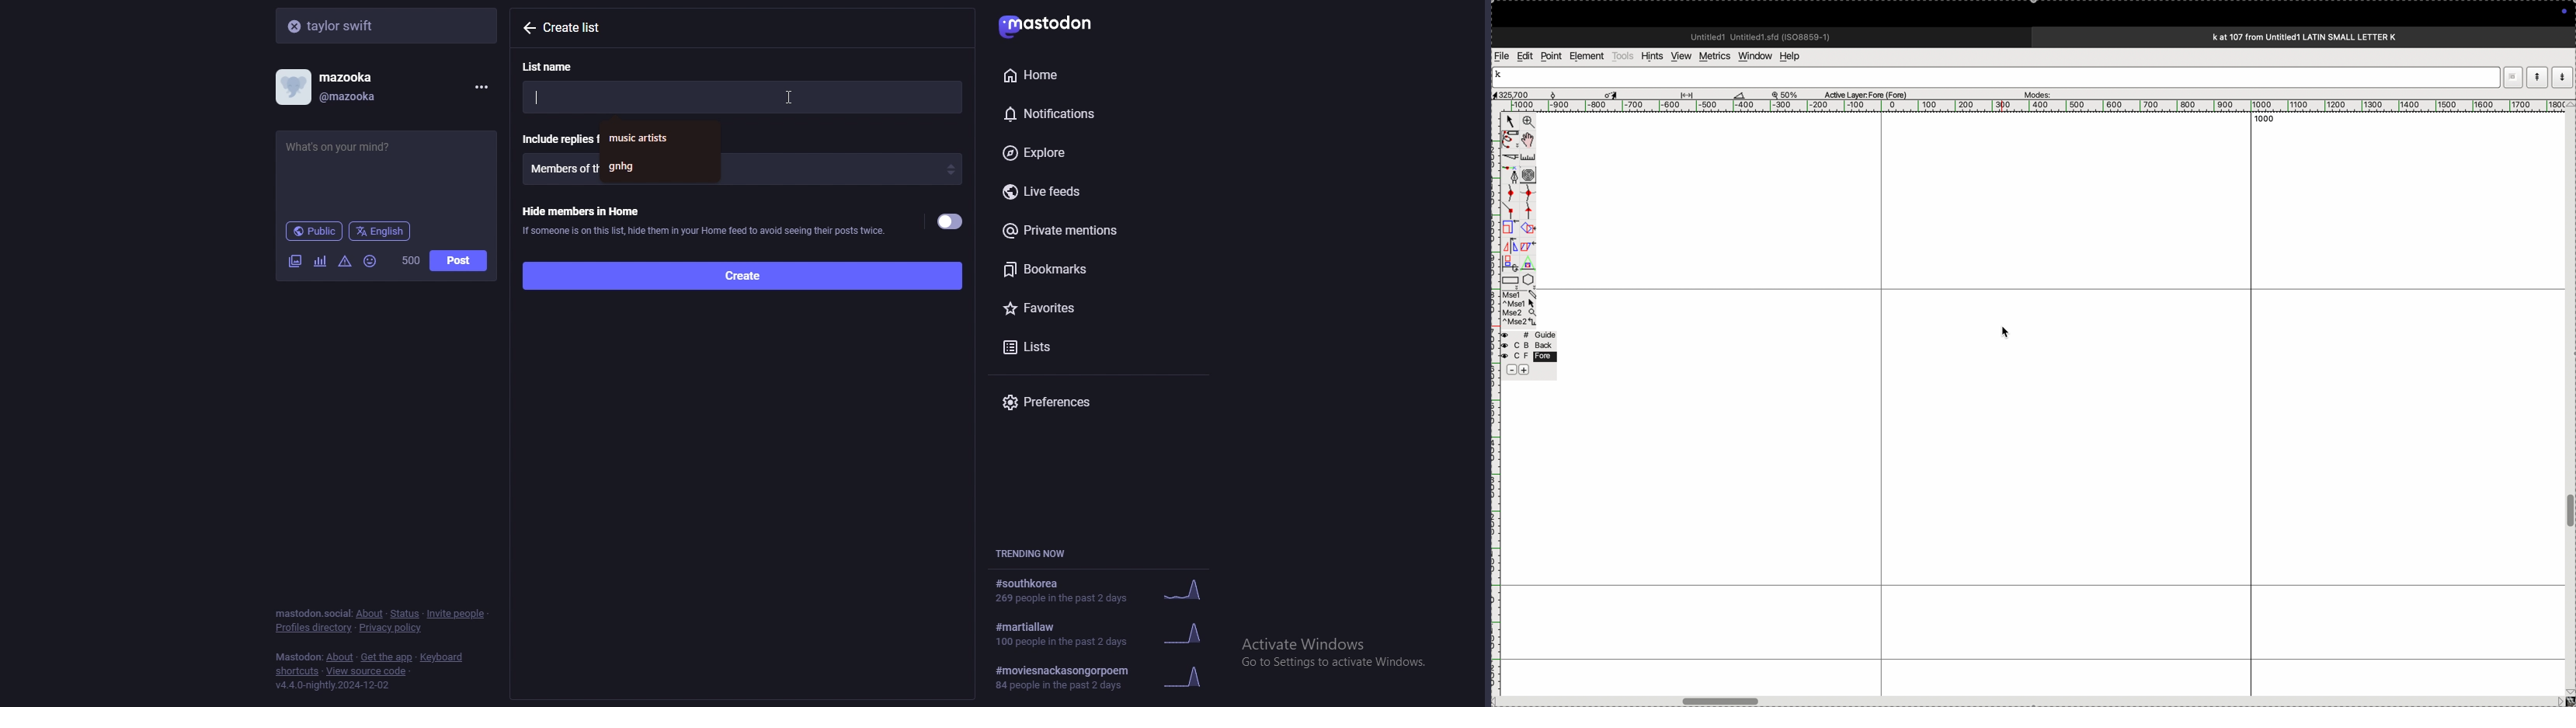  What do you see at coordinates (2570, 511) in the screenshot?
I see `toggle` at bounding box center [2570, 511].